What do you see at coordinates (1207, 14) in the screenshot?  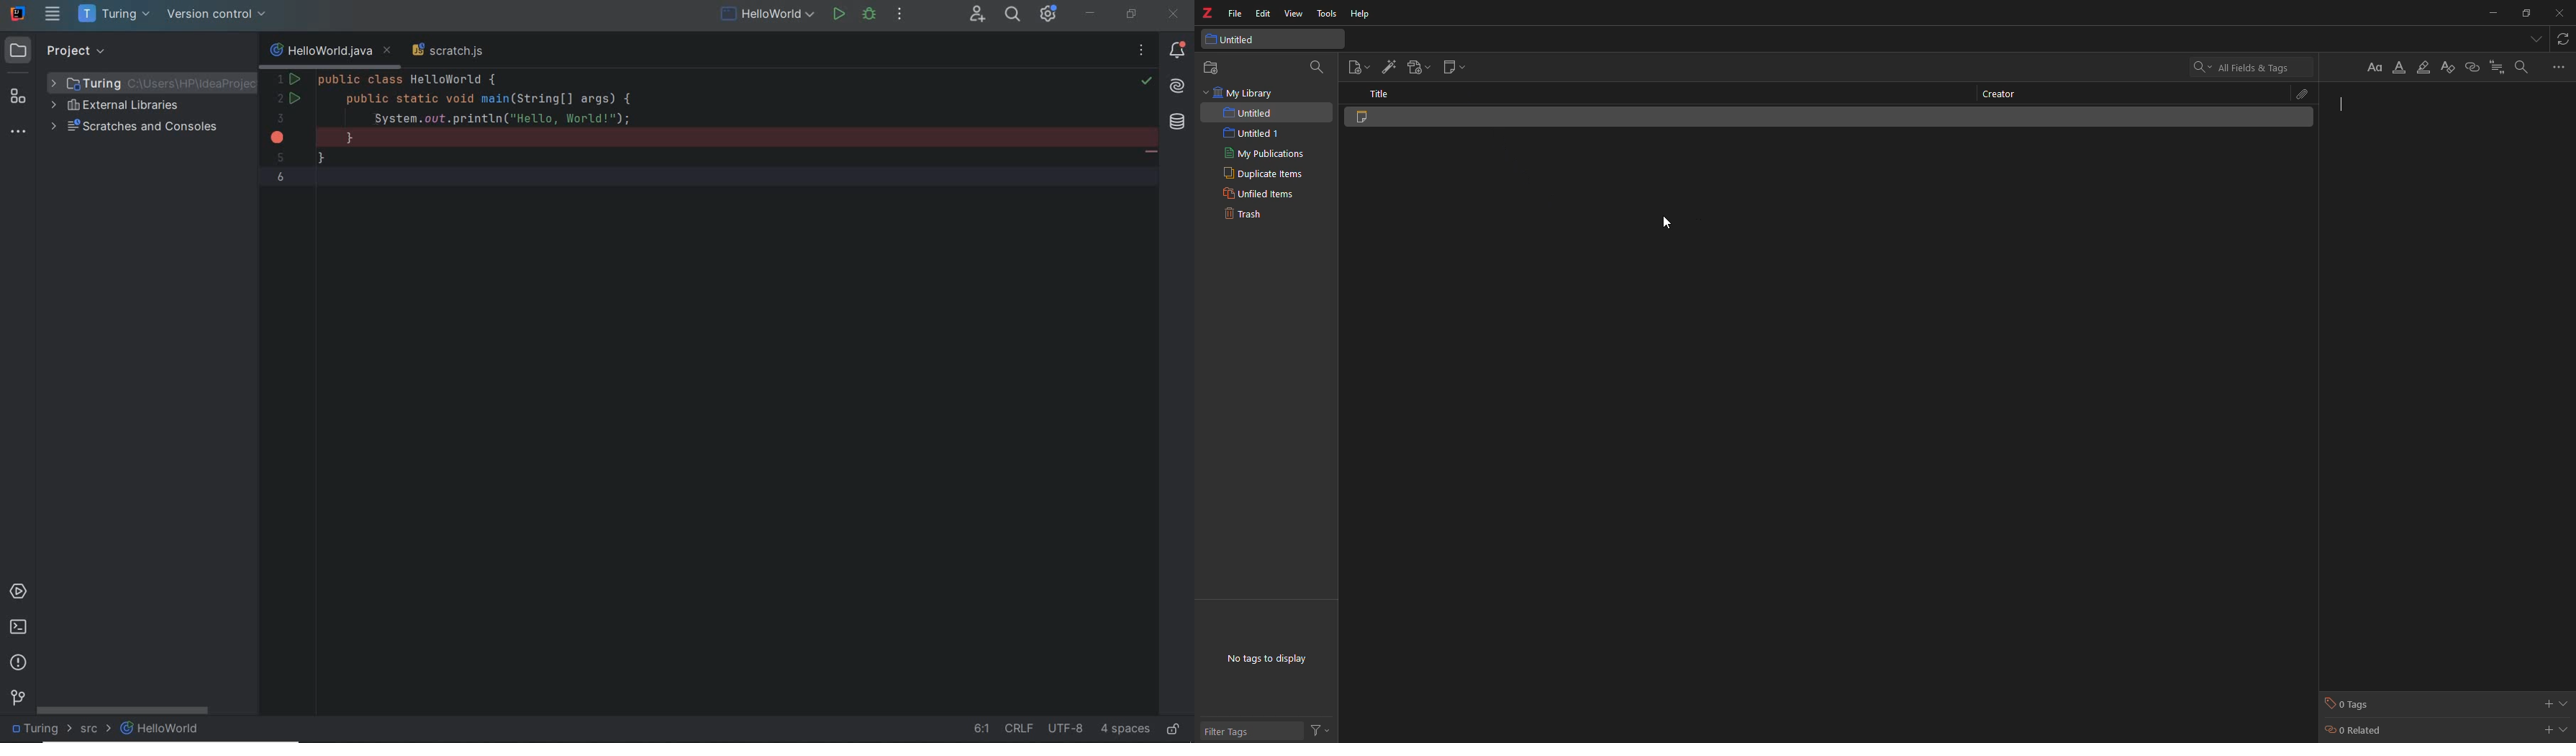 I see `z` at bounding box center [1207, 14].